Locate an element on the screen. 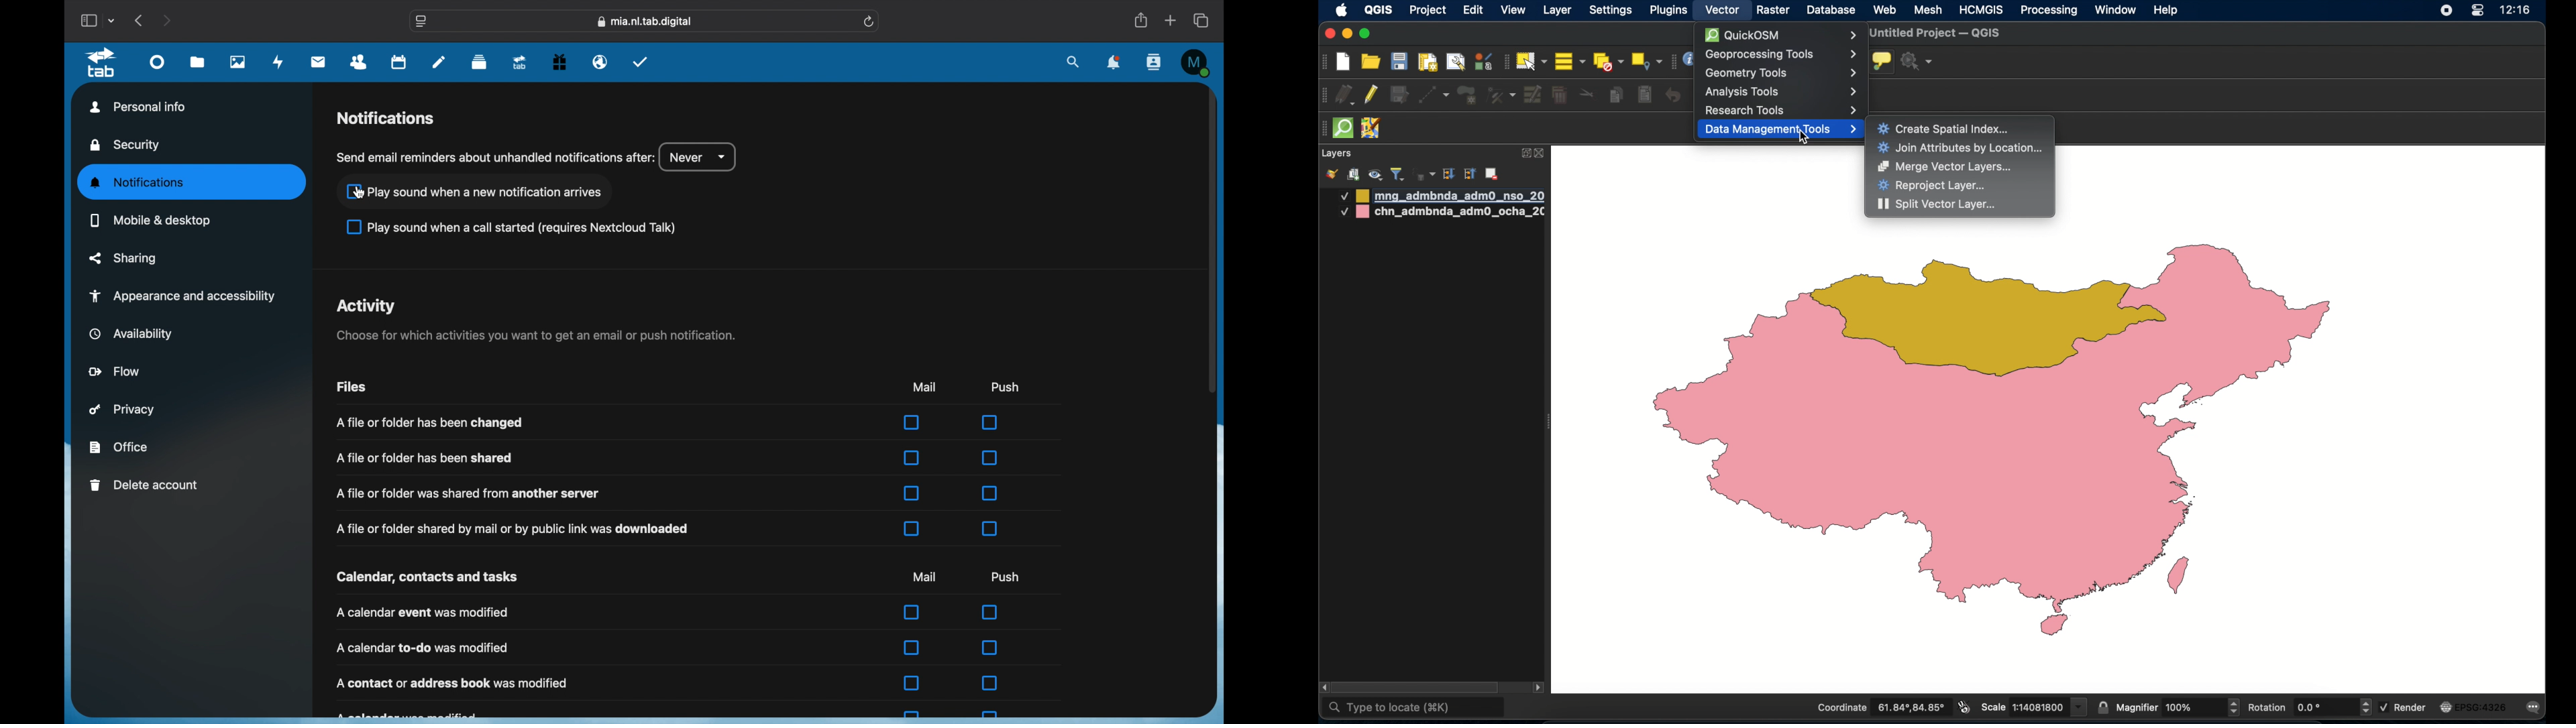 Image resolution: width=2576 pixels, height=728 pixels. checkbox is located at coordinates (911, 423).